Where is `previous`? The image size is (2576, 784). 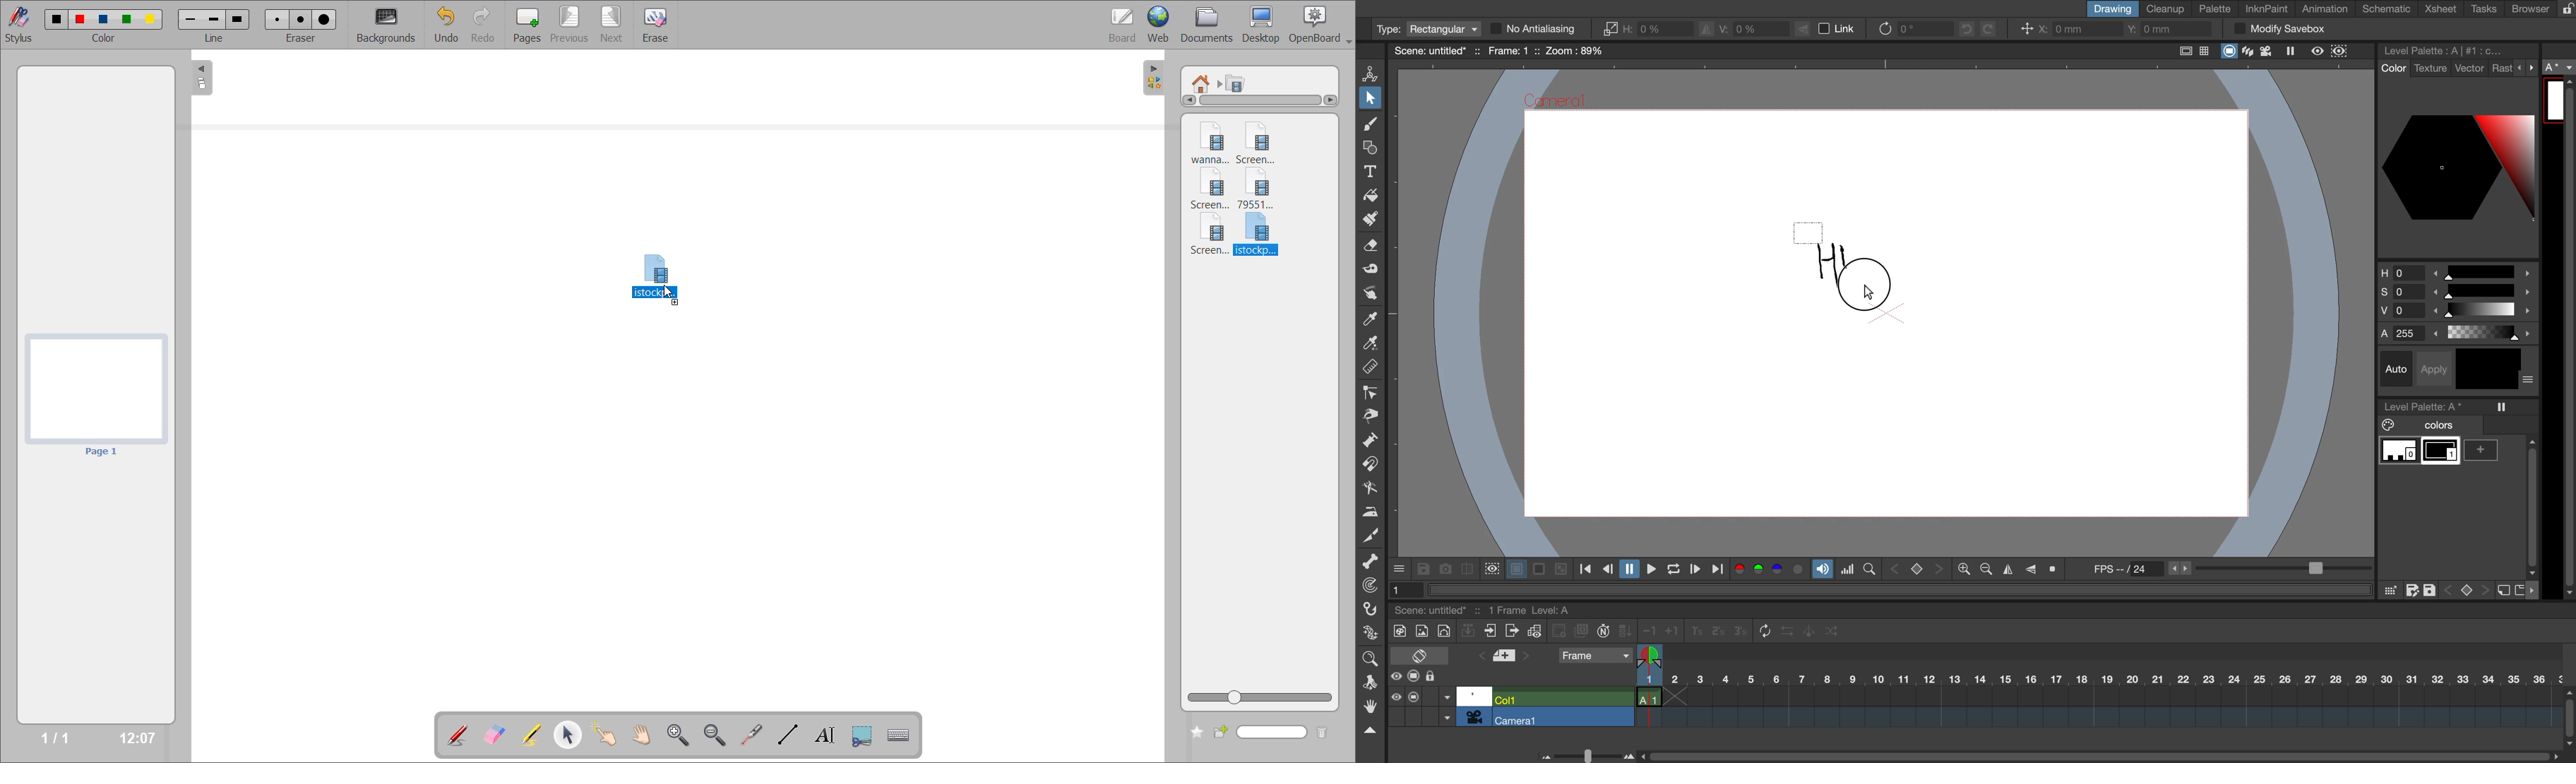
previous is located at coordinates (567, 25).